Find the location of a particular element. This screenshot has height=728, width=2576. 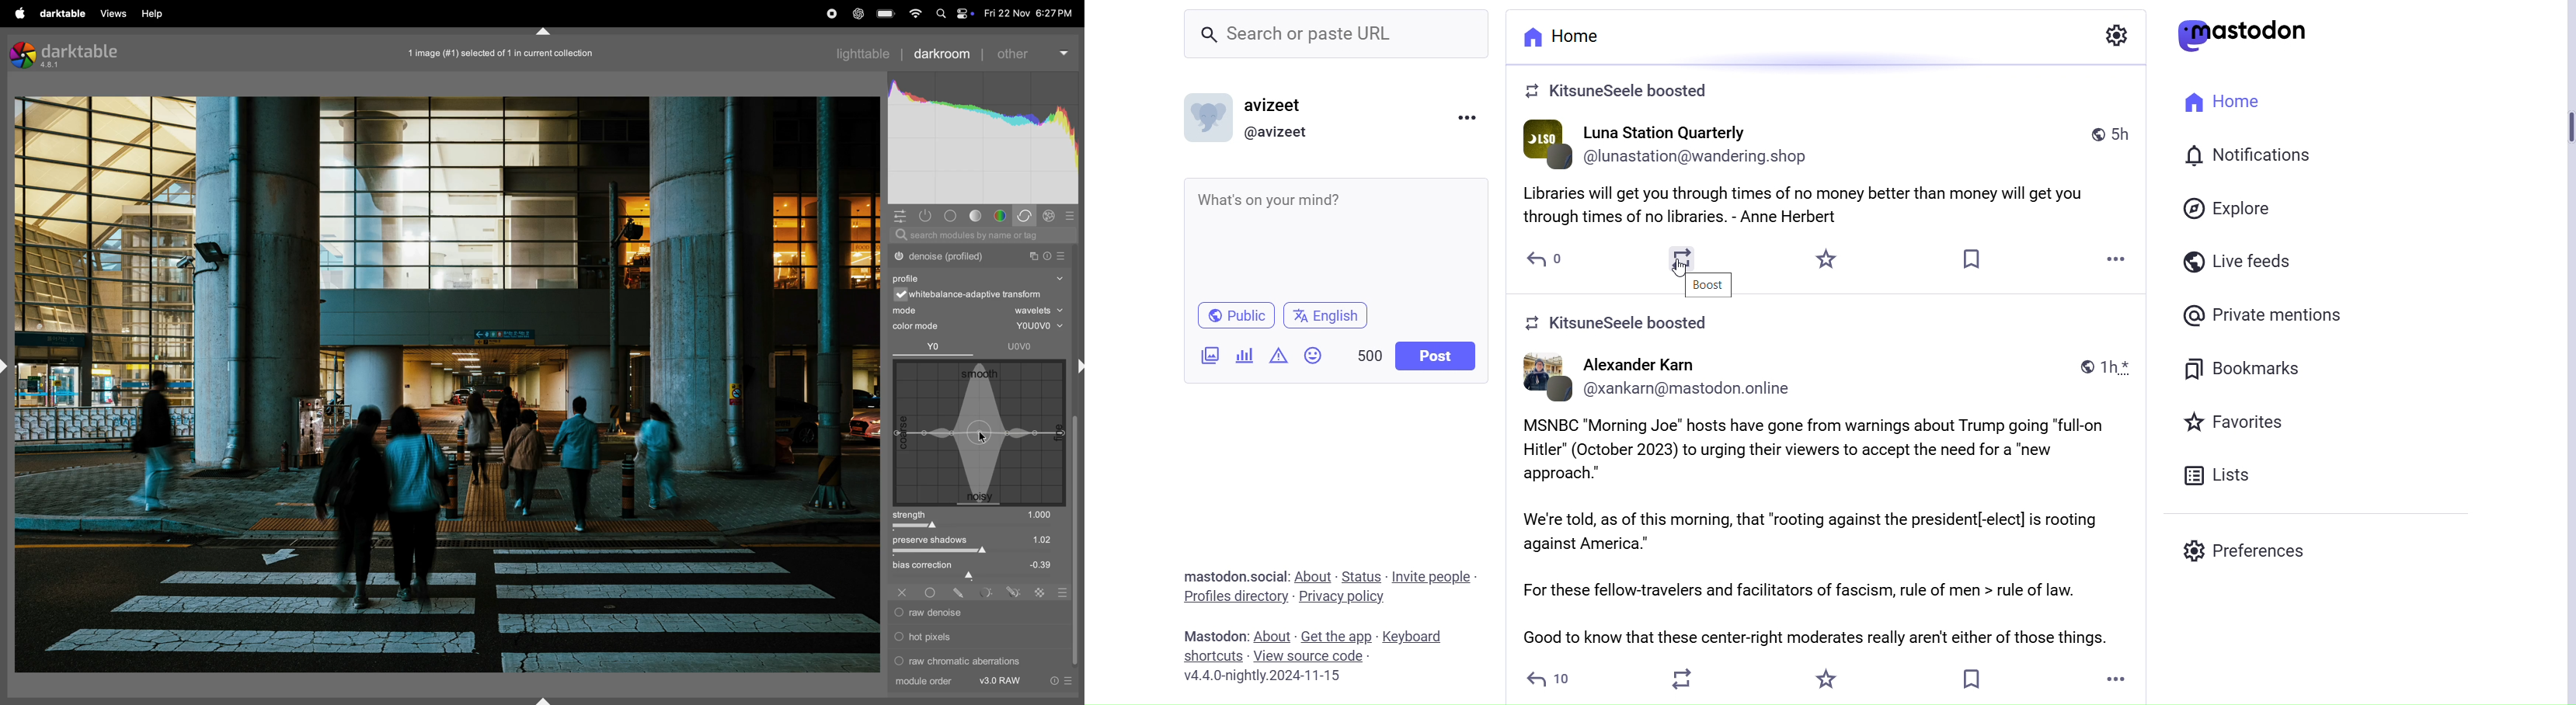

username is located at coordinates (1276, 104).